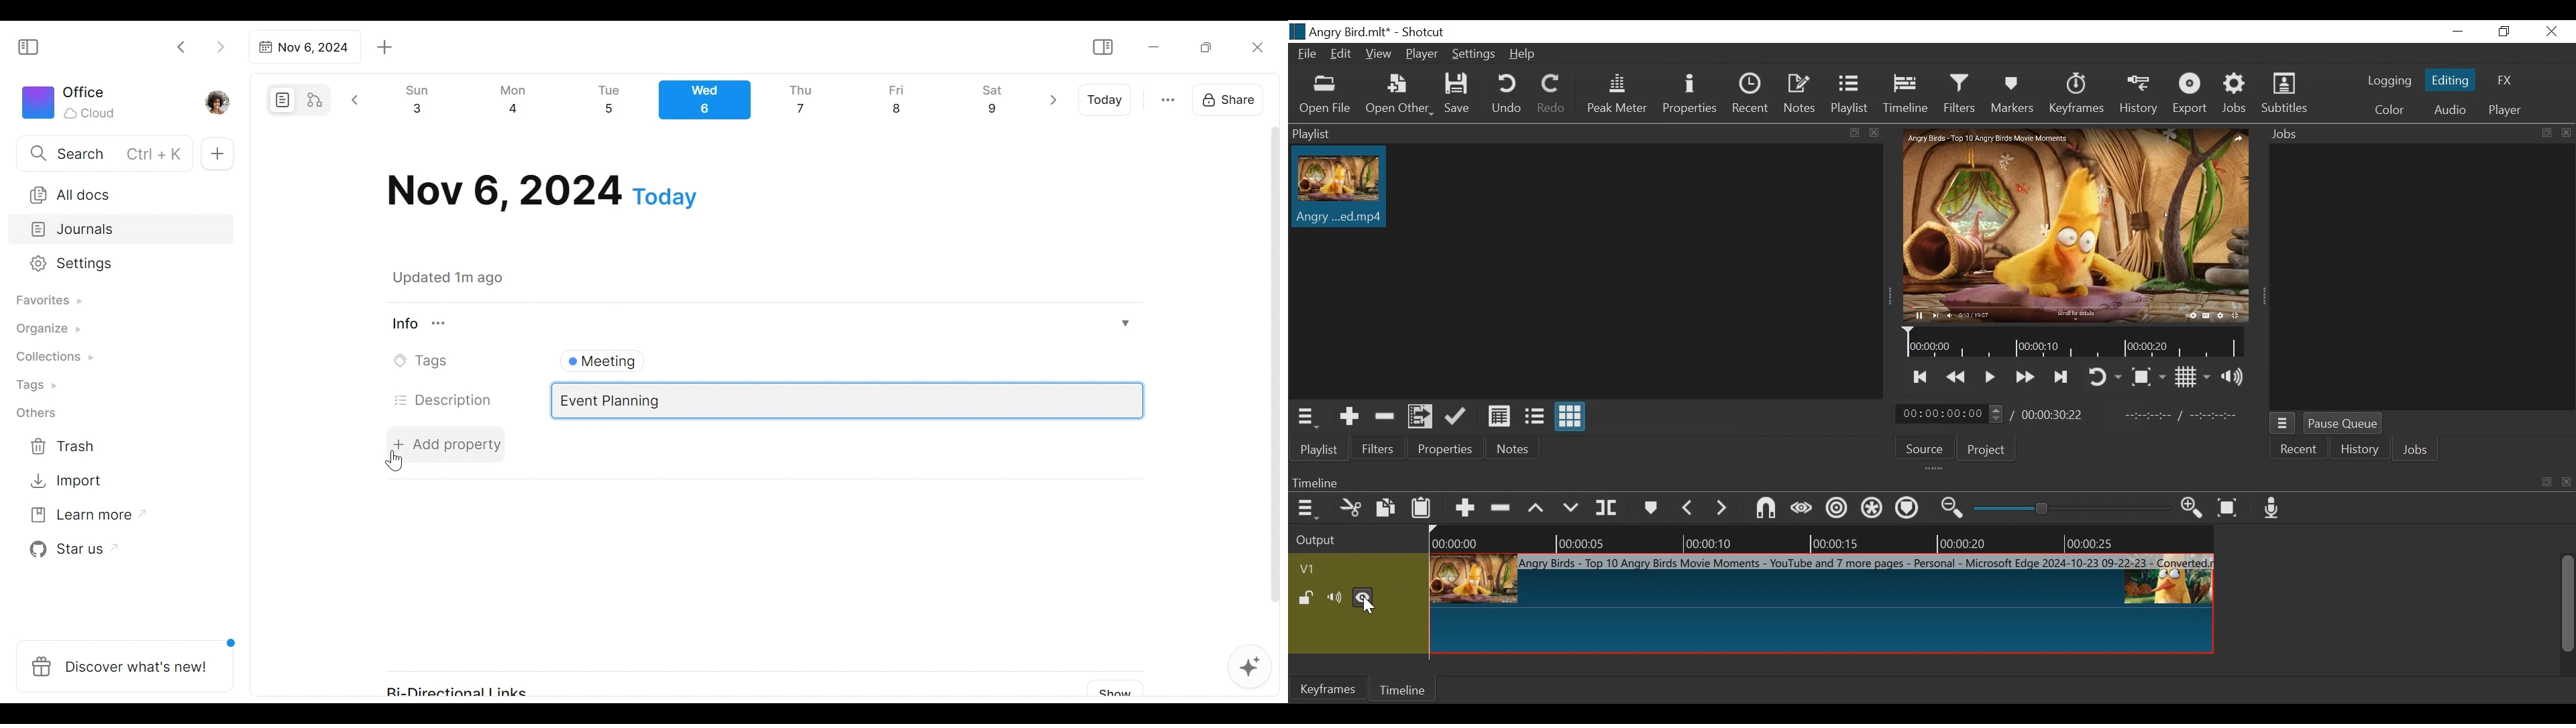  What do you see at coordinates (2459, 31) in the screenshot?
I see `minimize` at bounding box center [2459, 31].